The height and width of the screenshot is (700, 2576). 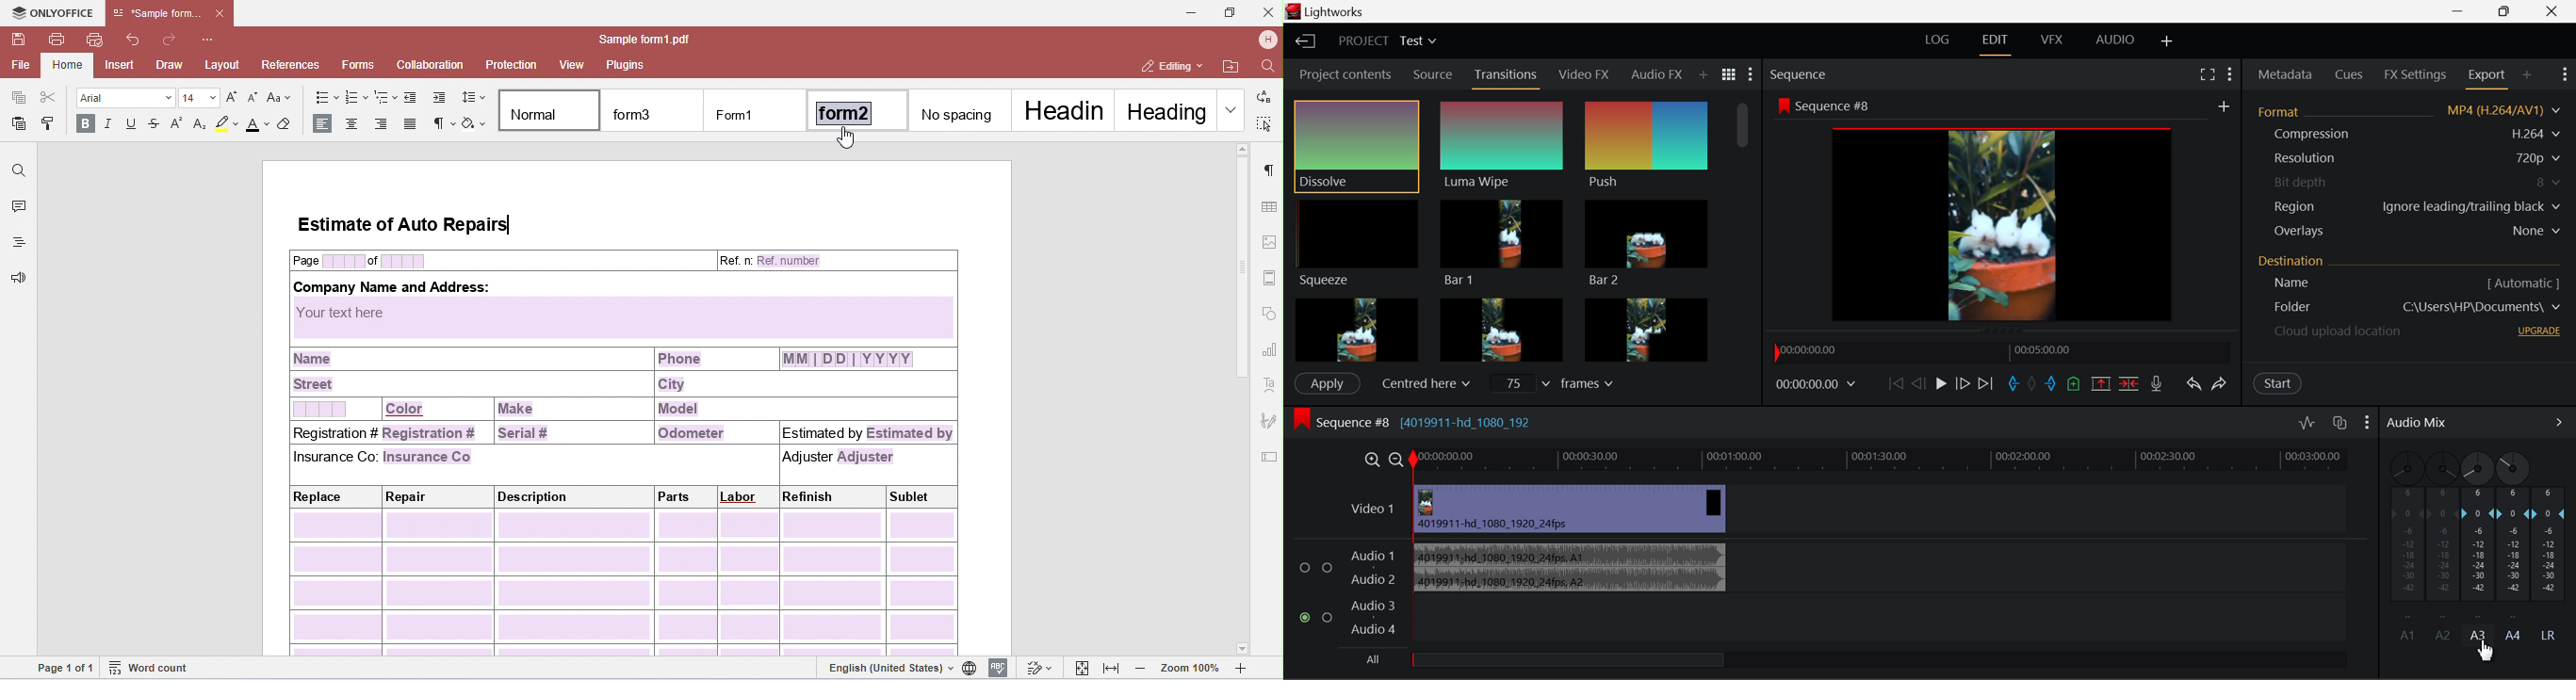 I want to click on Bar 1, so click(x=1502, y=243).